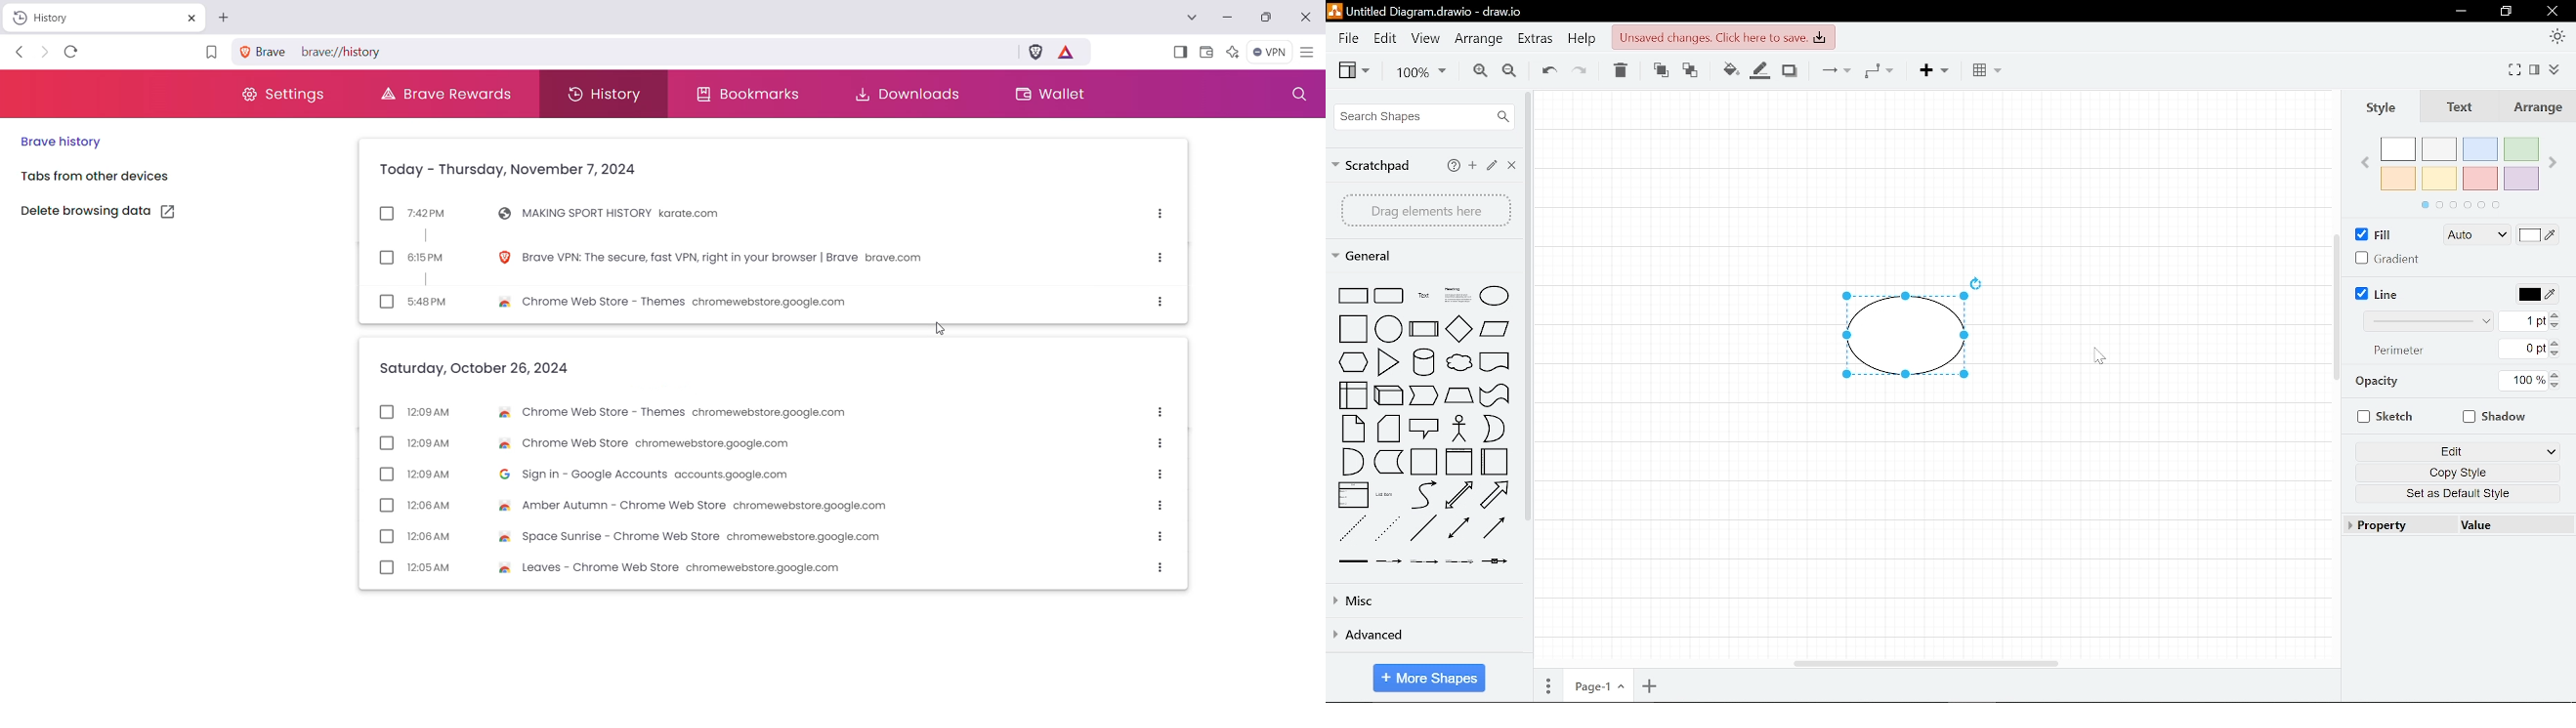 This screenshot has height=728, width=2576. Describe the element at coordinates (435, 573) in the screenshot. I see `12:05 AM` at that location.